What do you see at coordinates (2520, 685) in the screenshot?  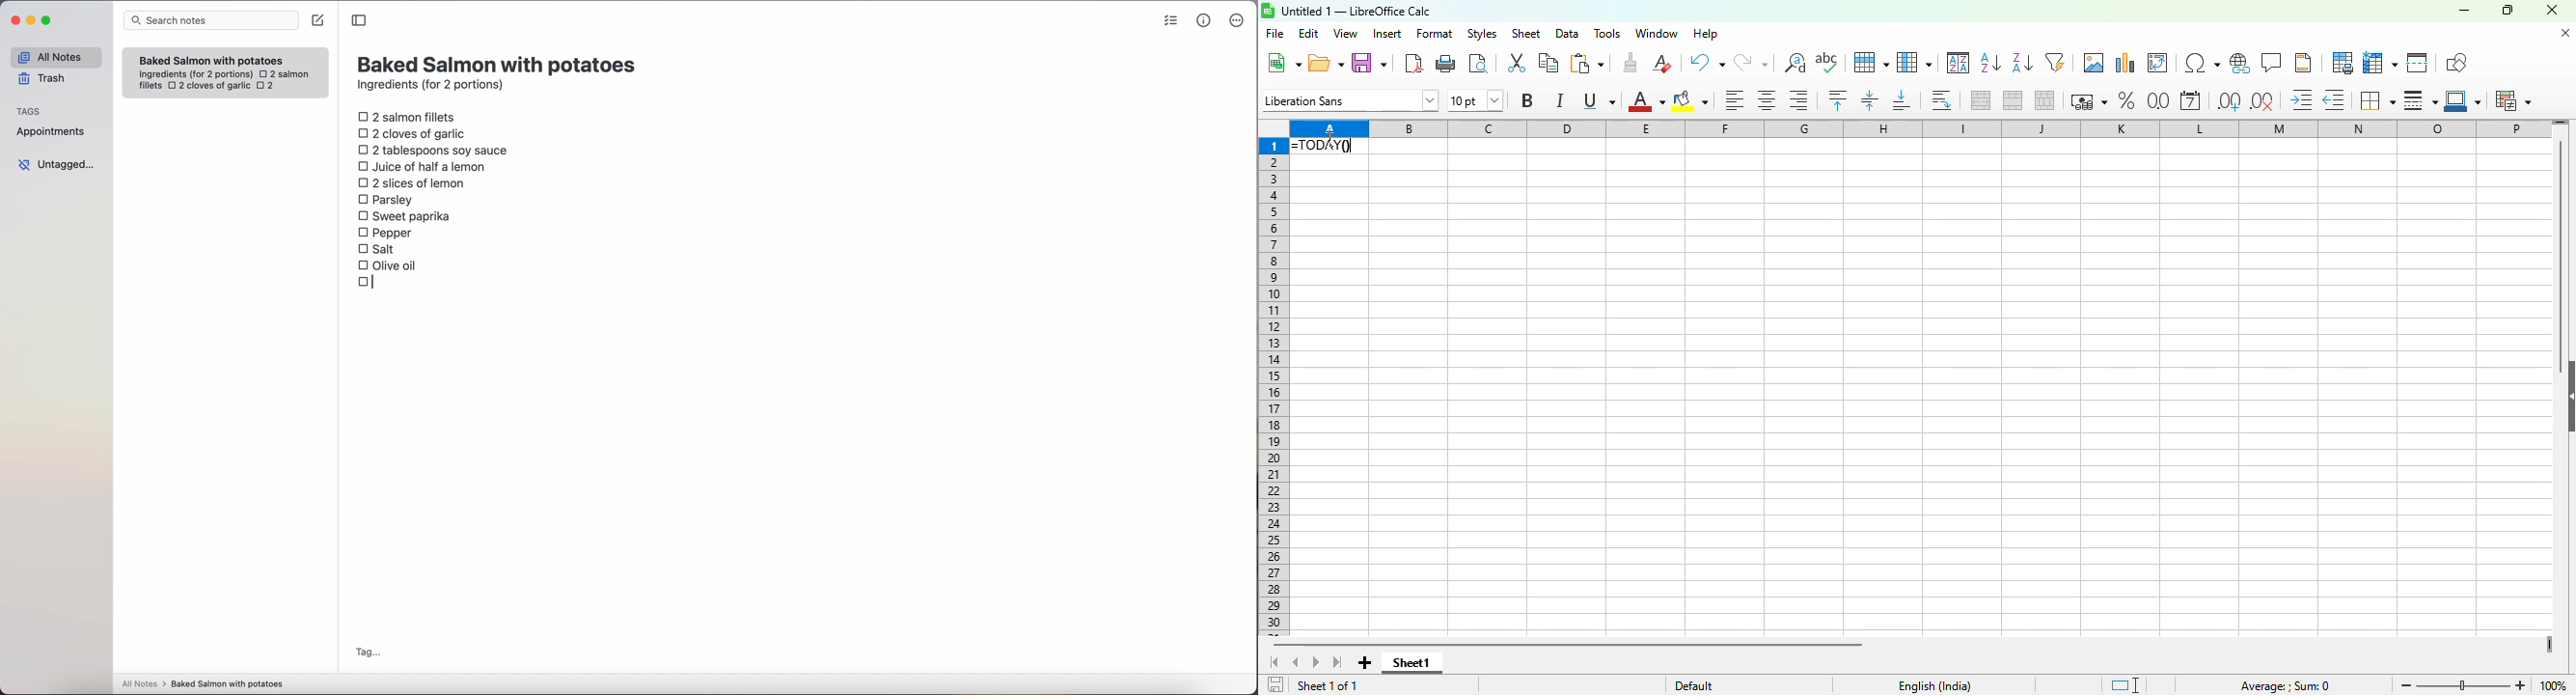 I see `zoom in` at bounding box center [2520, 685].